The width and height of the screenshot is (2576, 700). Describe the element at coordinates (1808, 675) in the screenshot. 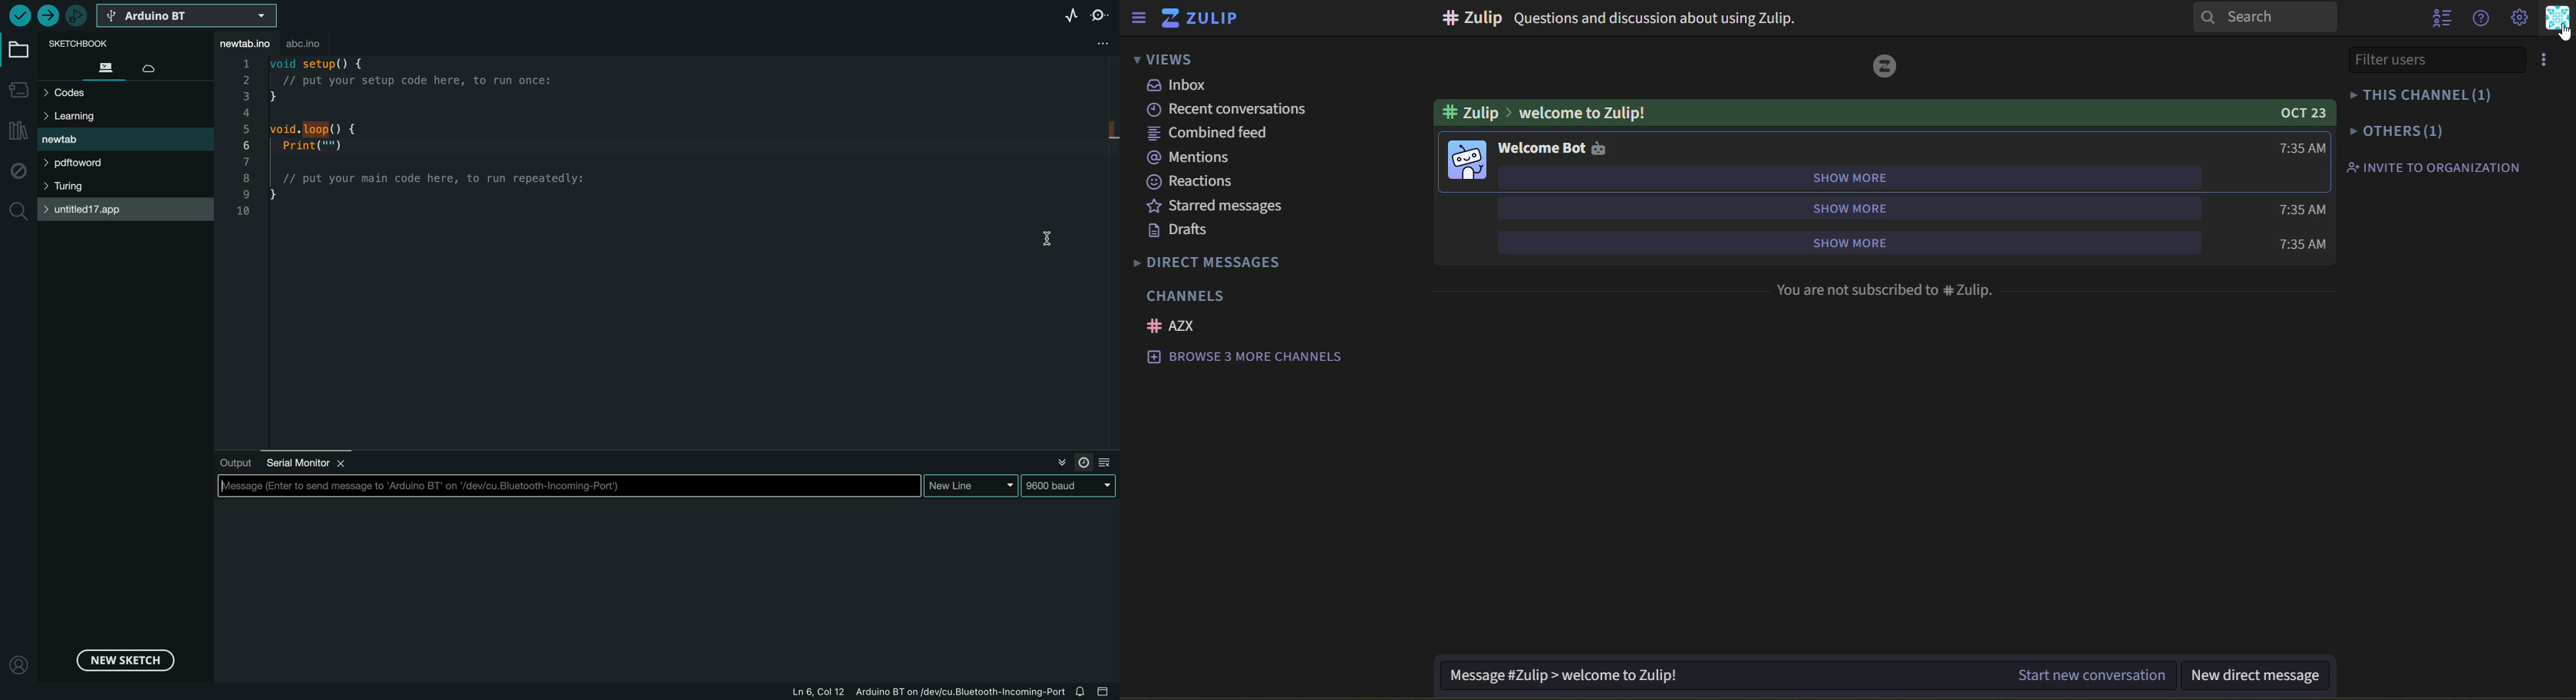

I see `start new conversation` at that location.